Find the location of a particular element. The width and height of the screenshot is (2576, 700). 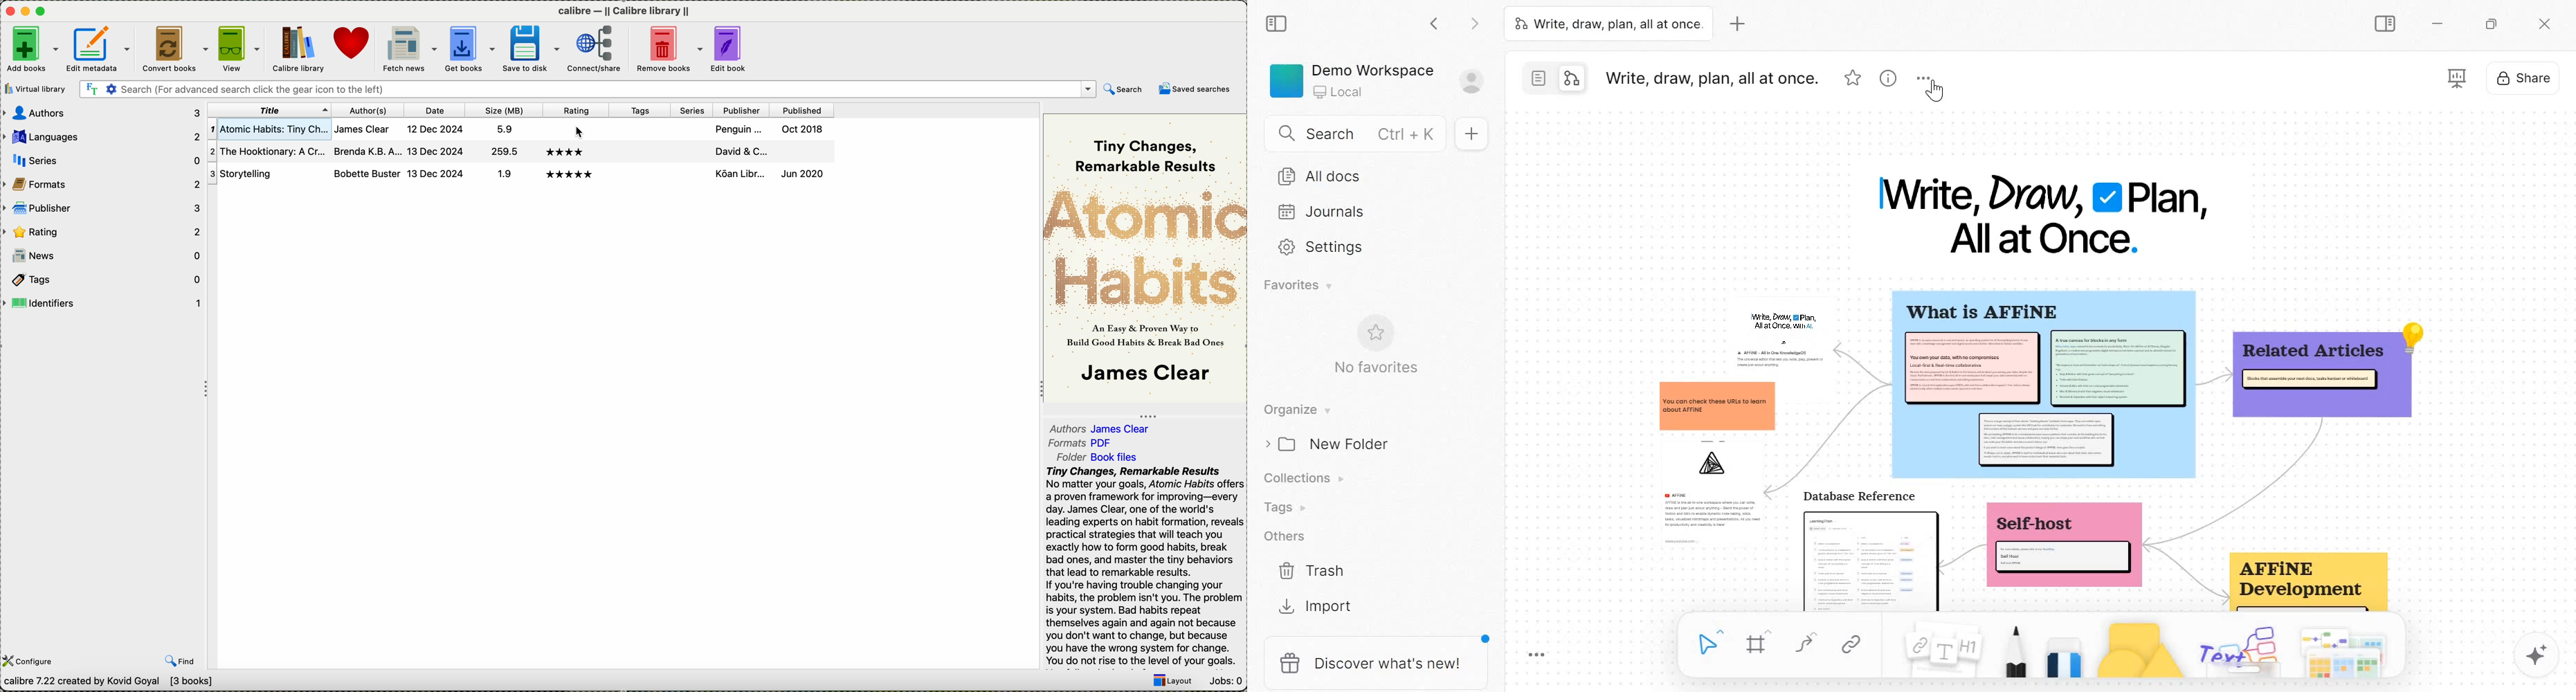

13 dec 2024 is located at coordinates (436, 150).